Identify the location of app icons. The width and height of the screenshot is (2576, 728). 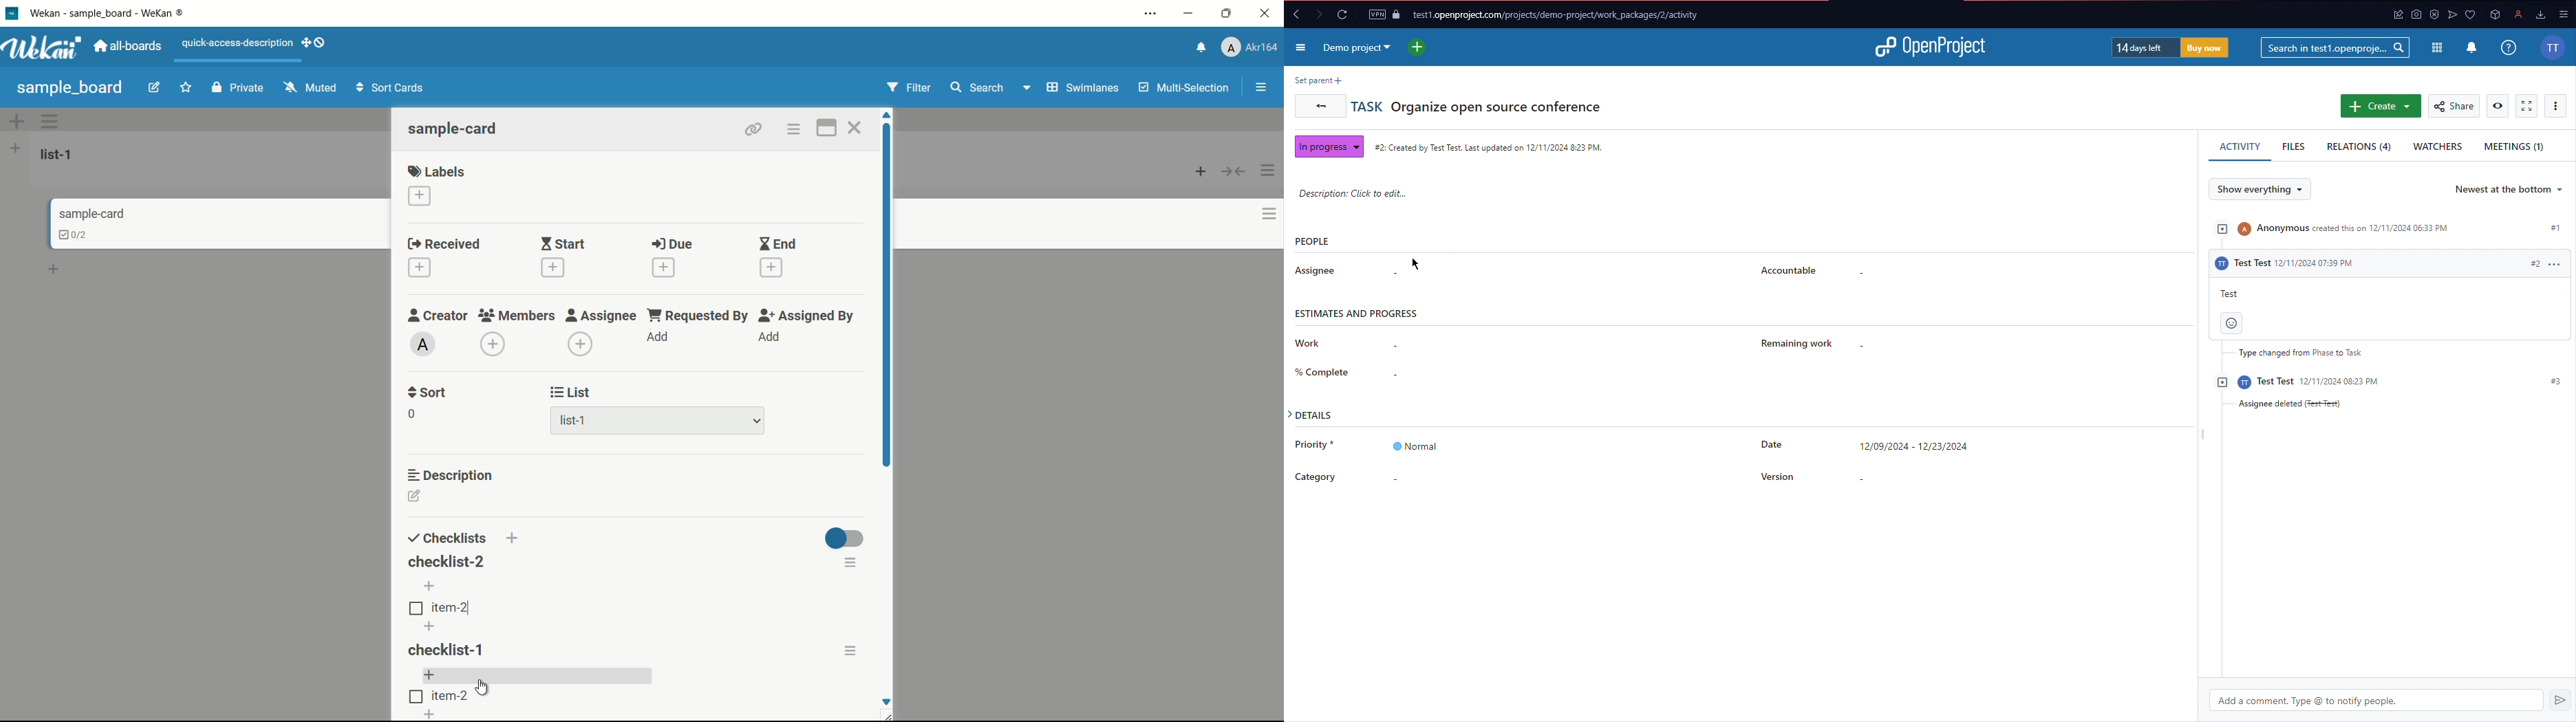
(2471, 14).